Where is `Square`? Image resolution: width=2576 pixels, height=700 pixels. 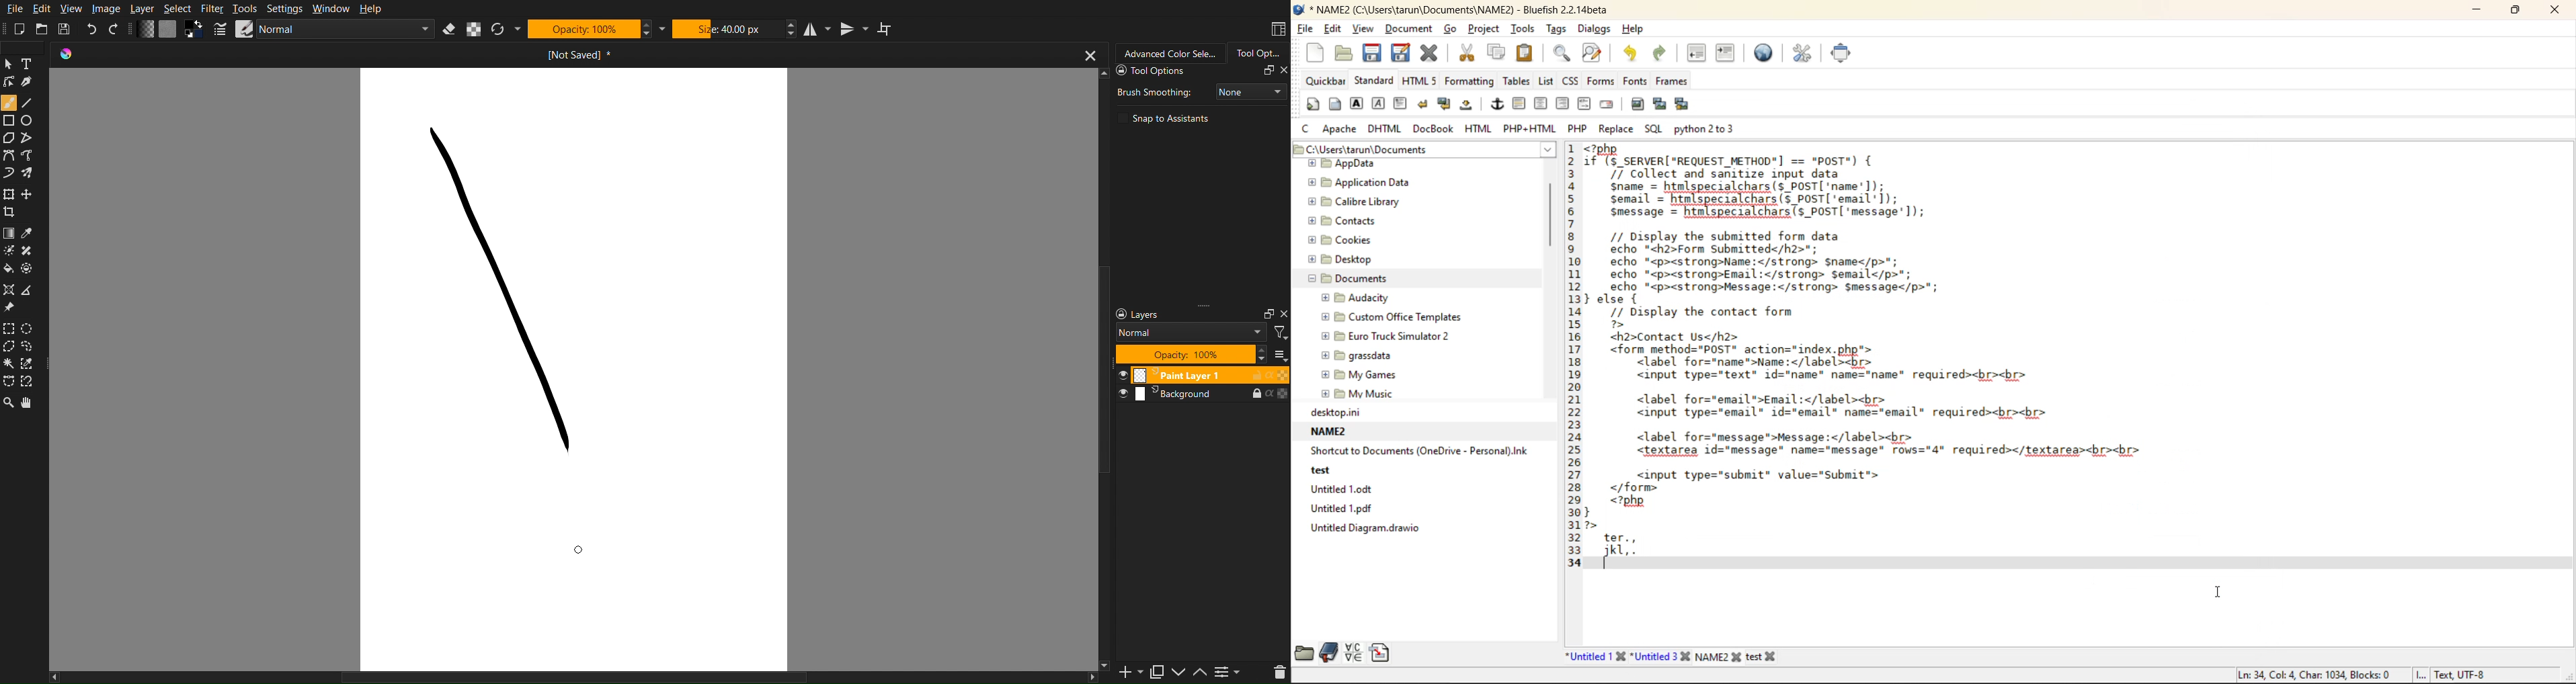
Square is located at coordinates (9, 120).